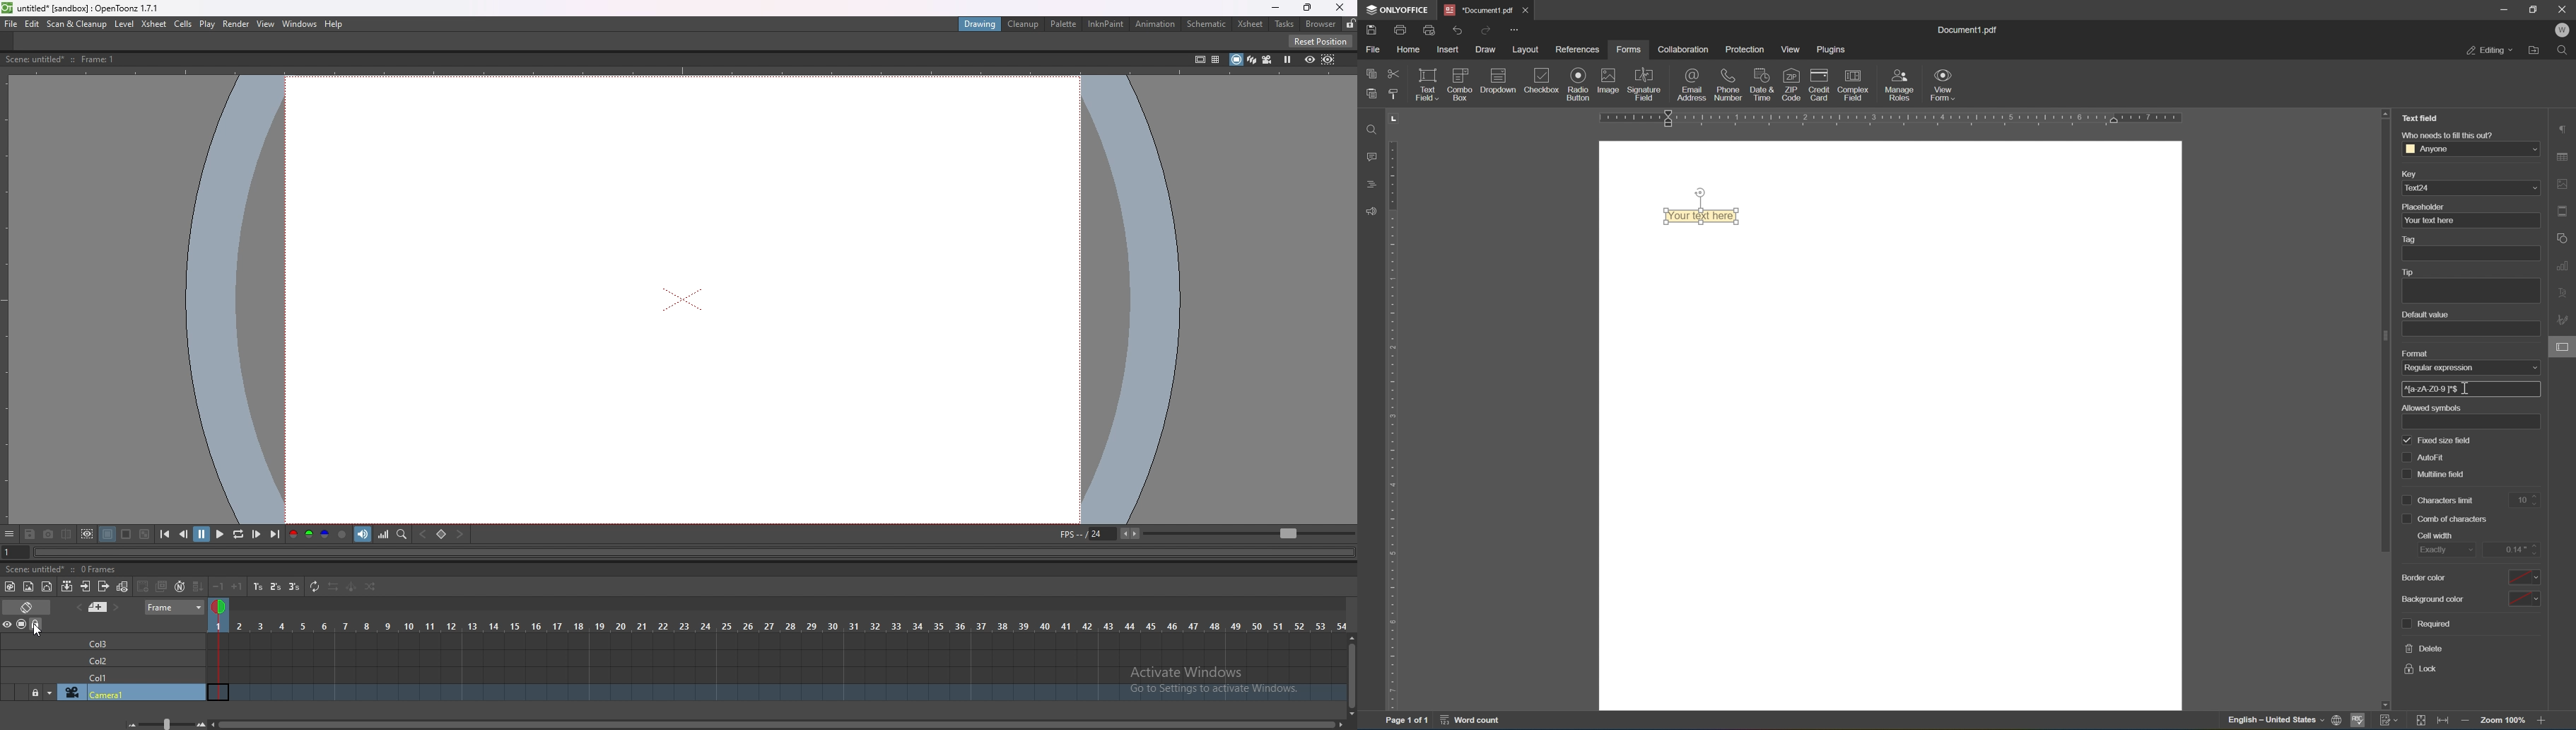 Image resolution: width=2576 pixels, height=756 pixels. I want to click on scroll up, so click(2385, 112).